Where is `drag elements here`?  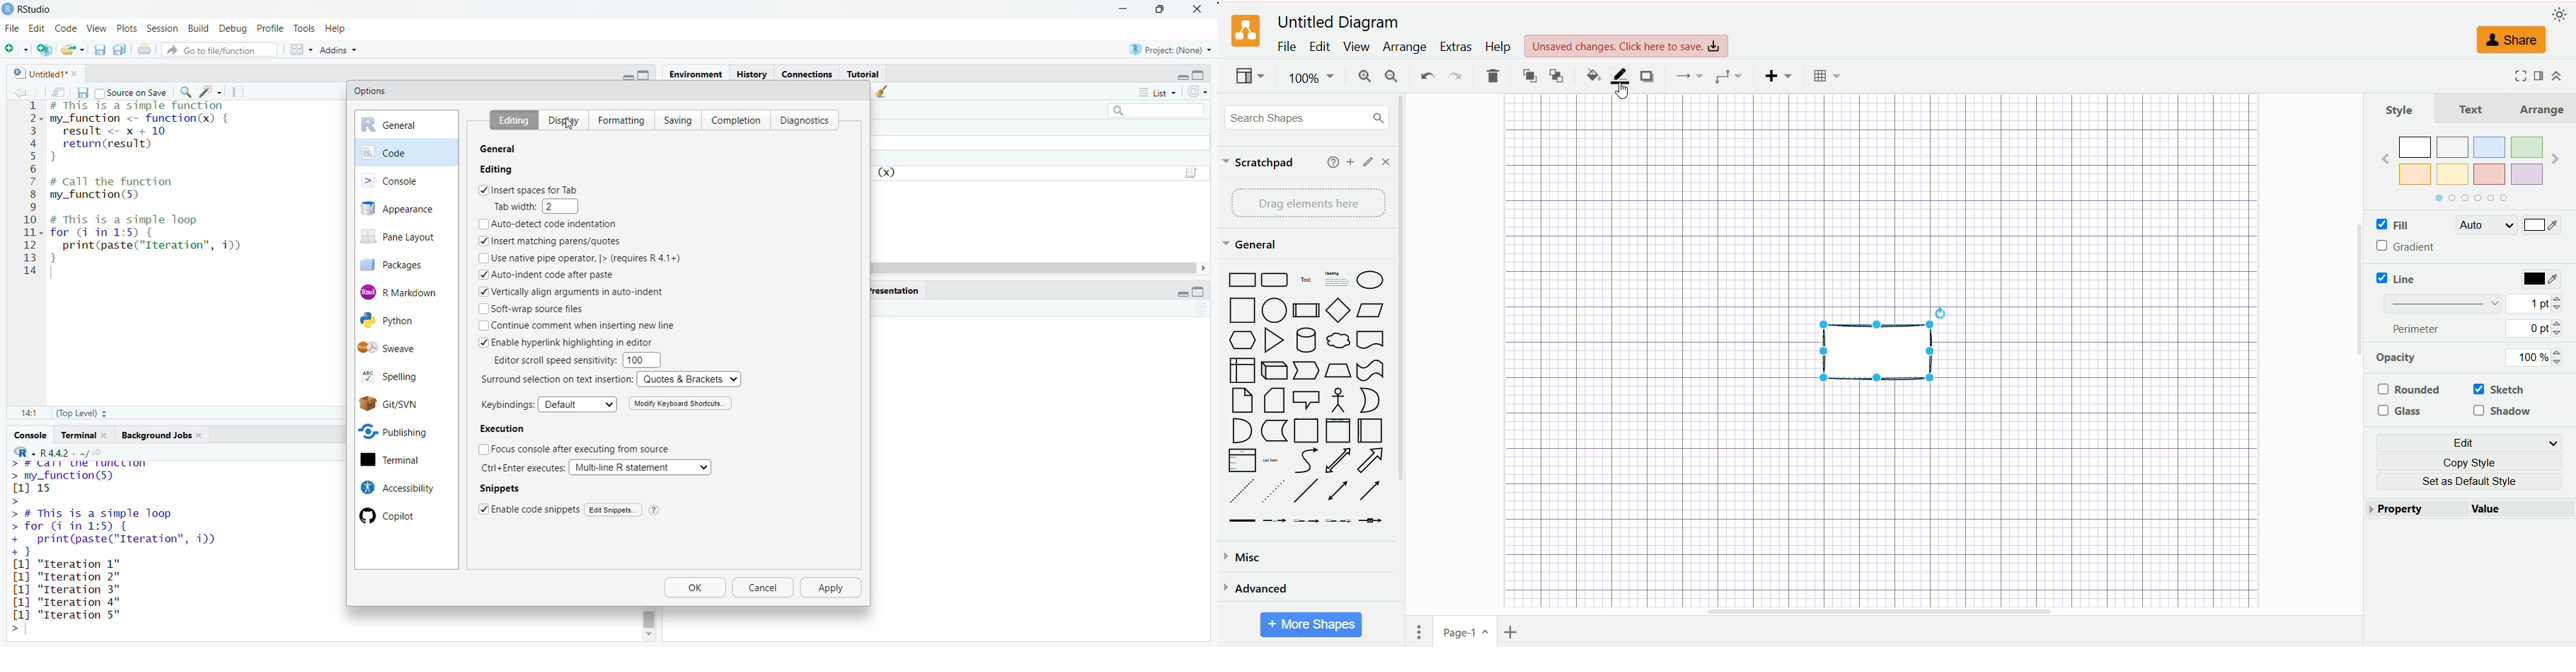 drag elements here is located at coordinates (1308, 204).